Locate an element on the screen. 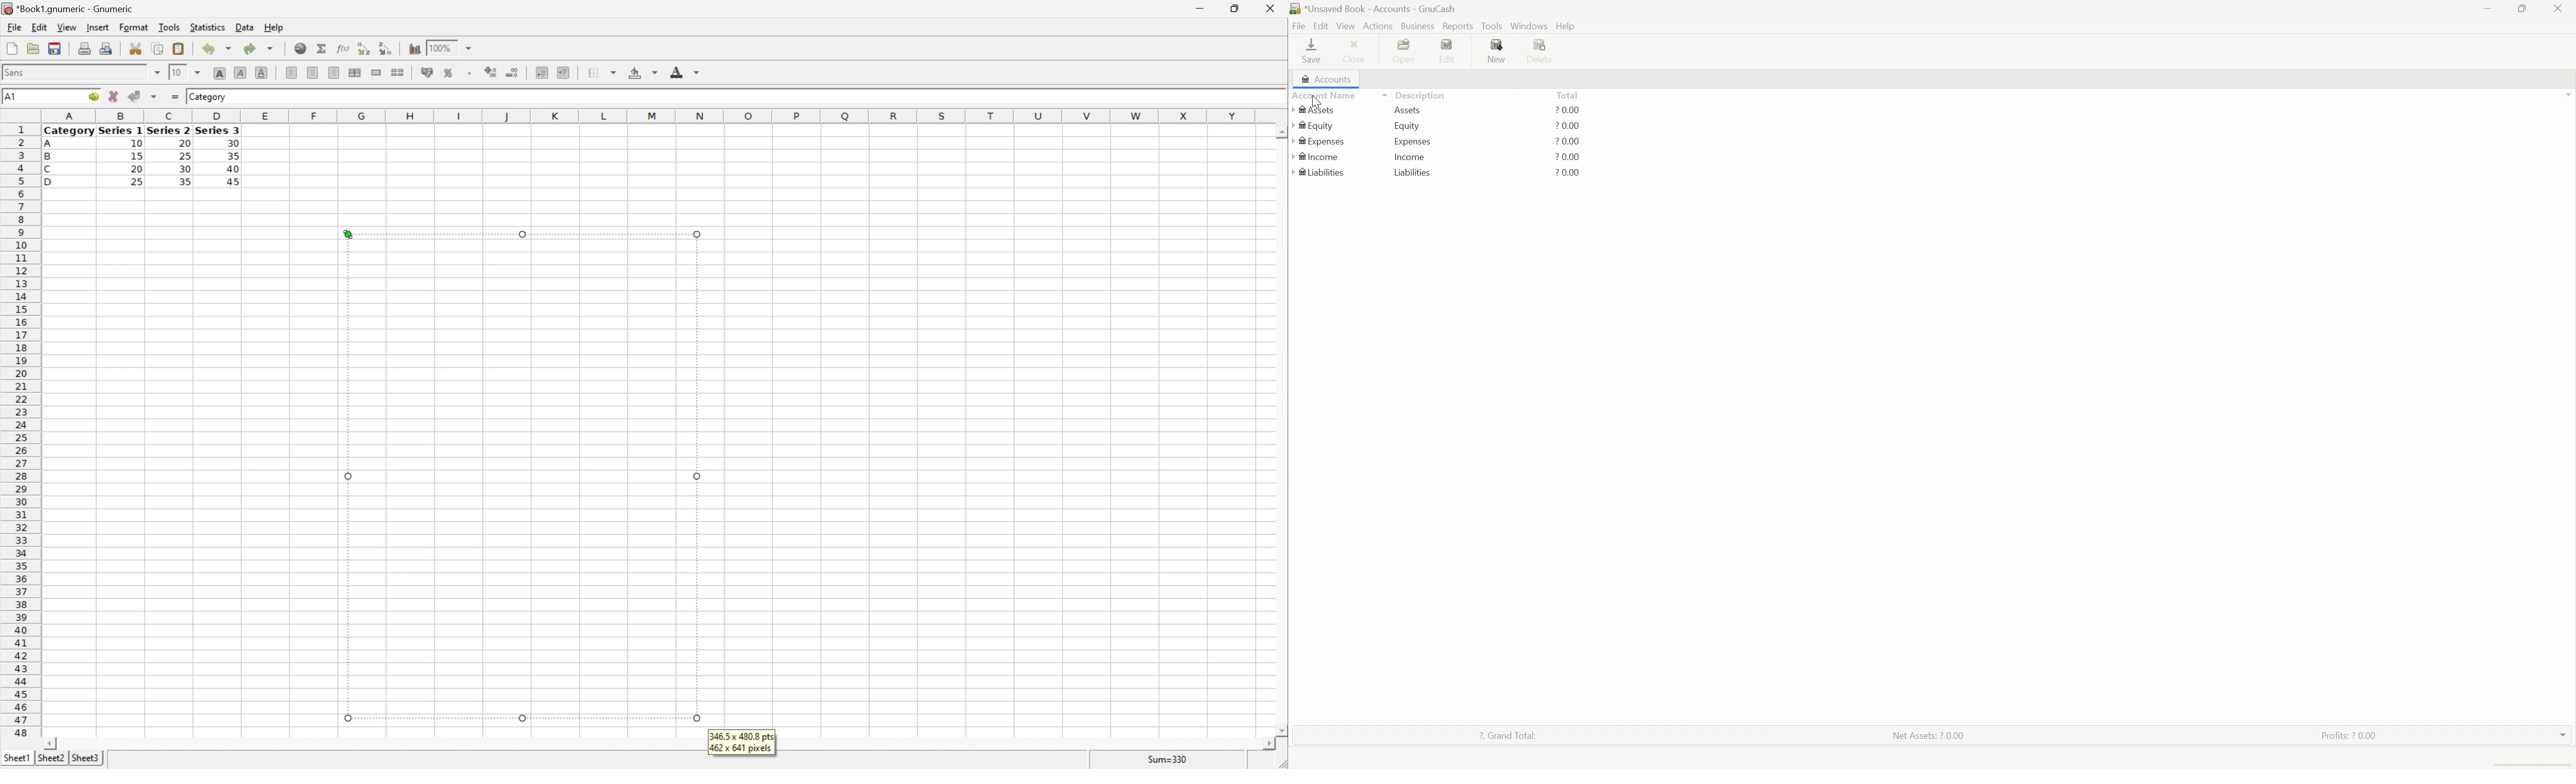 The height and width of the screenshot is (784, 2576). Merge a range of cells is located at coordinates (375, 72).